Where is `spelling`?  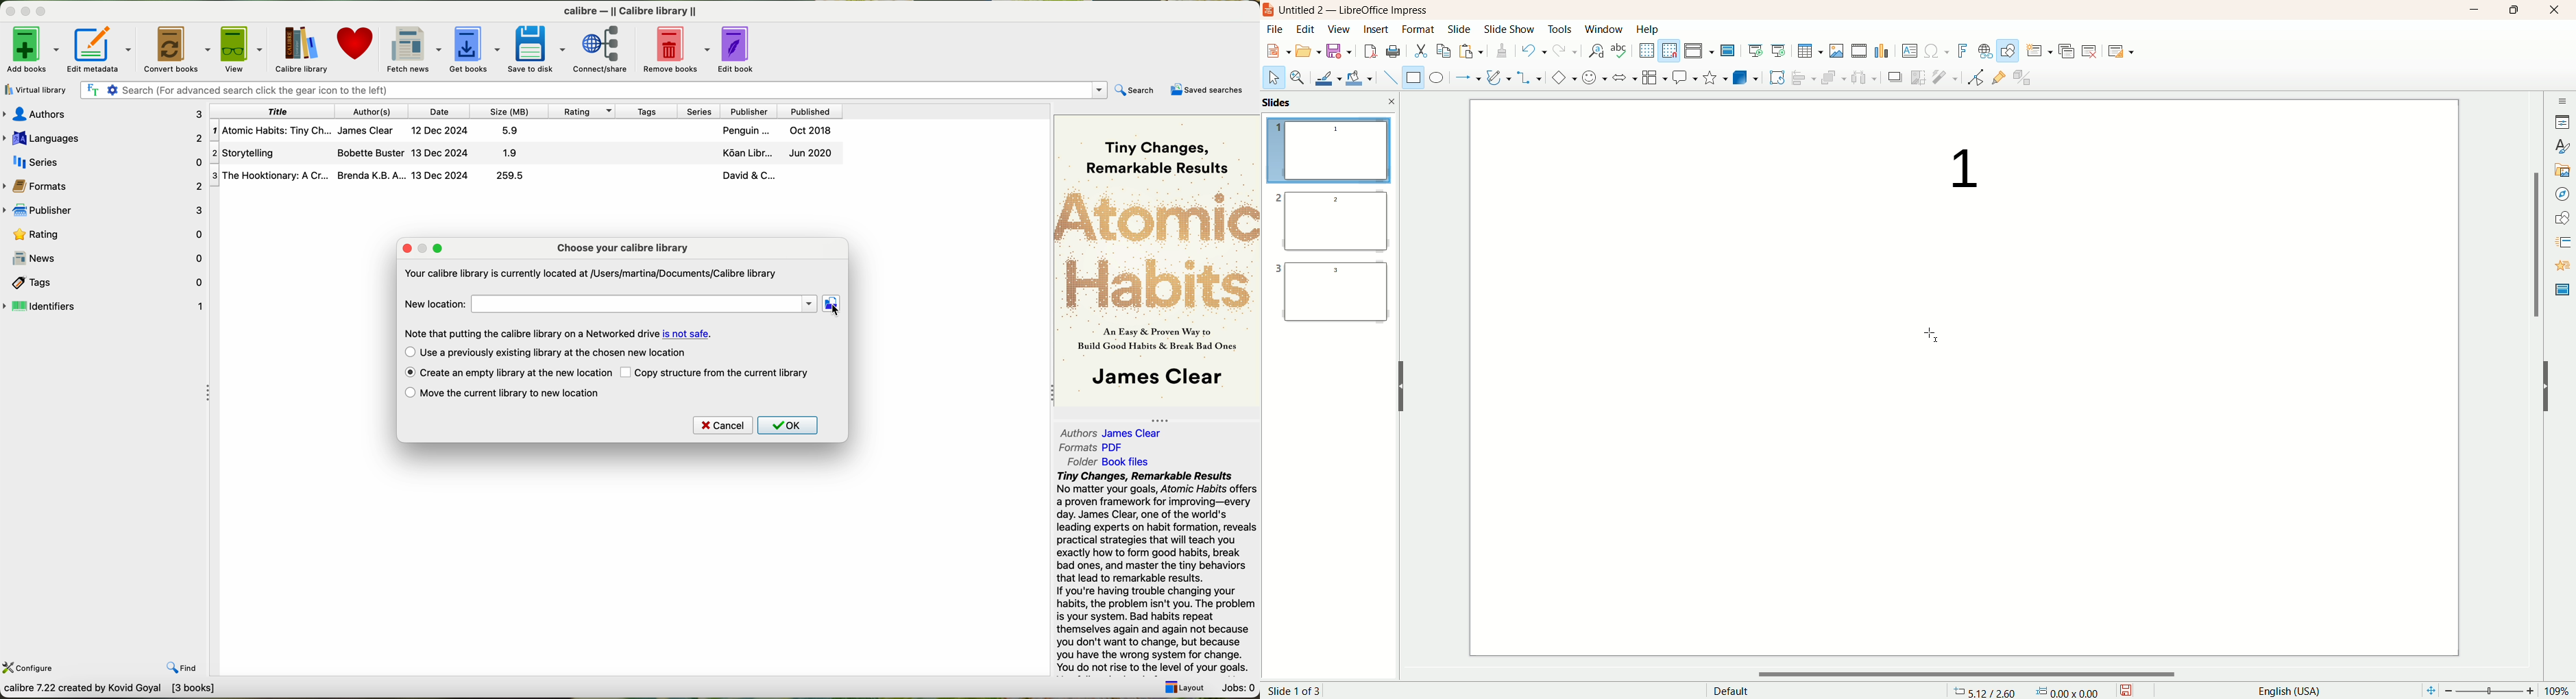 spelling is located at coordinates (1620, 51).